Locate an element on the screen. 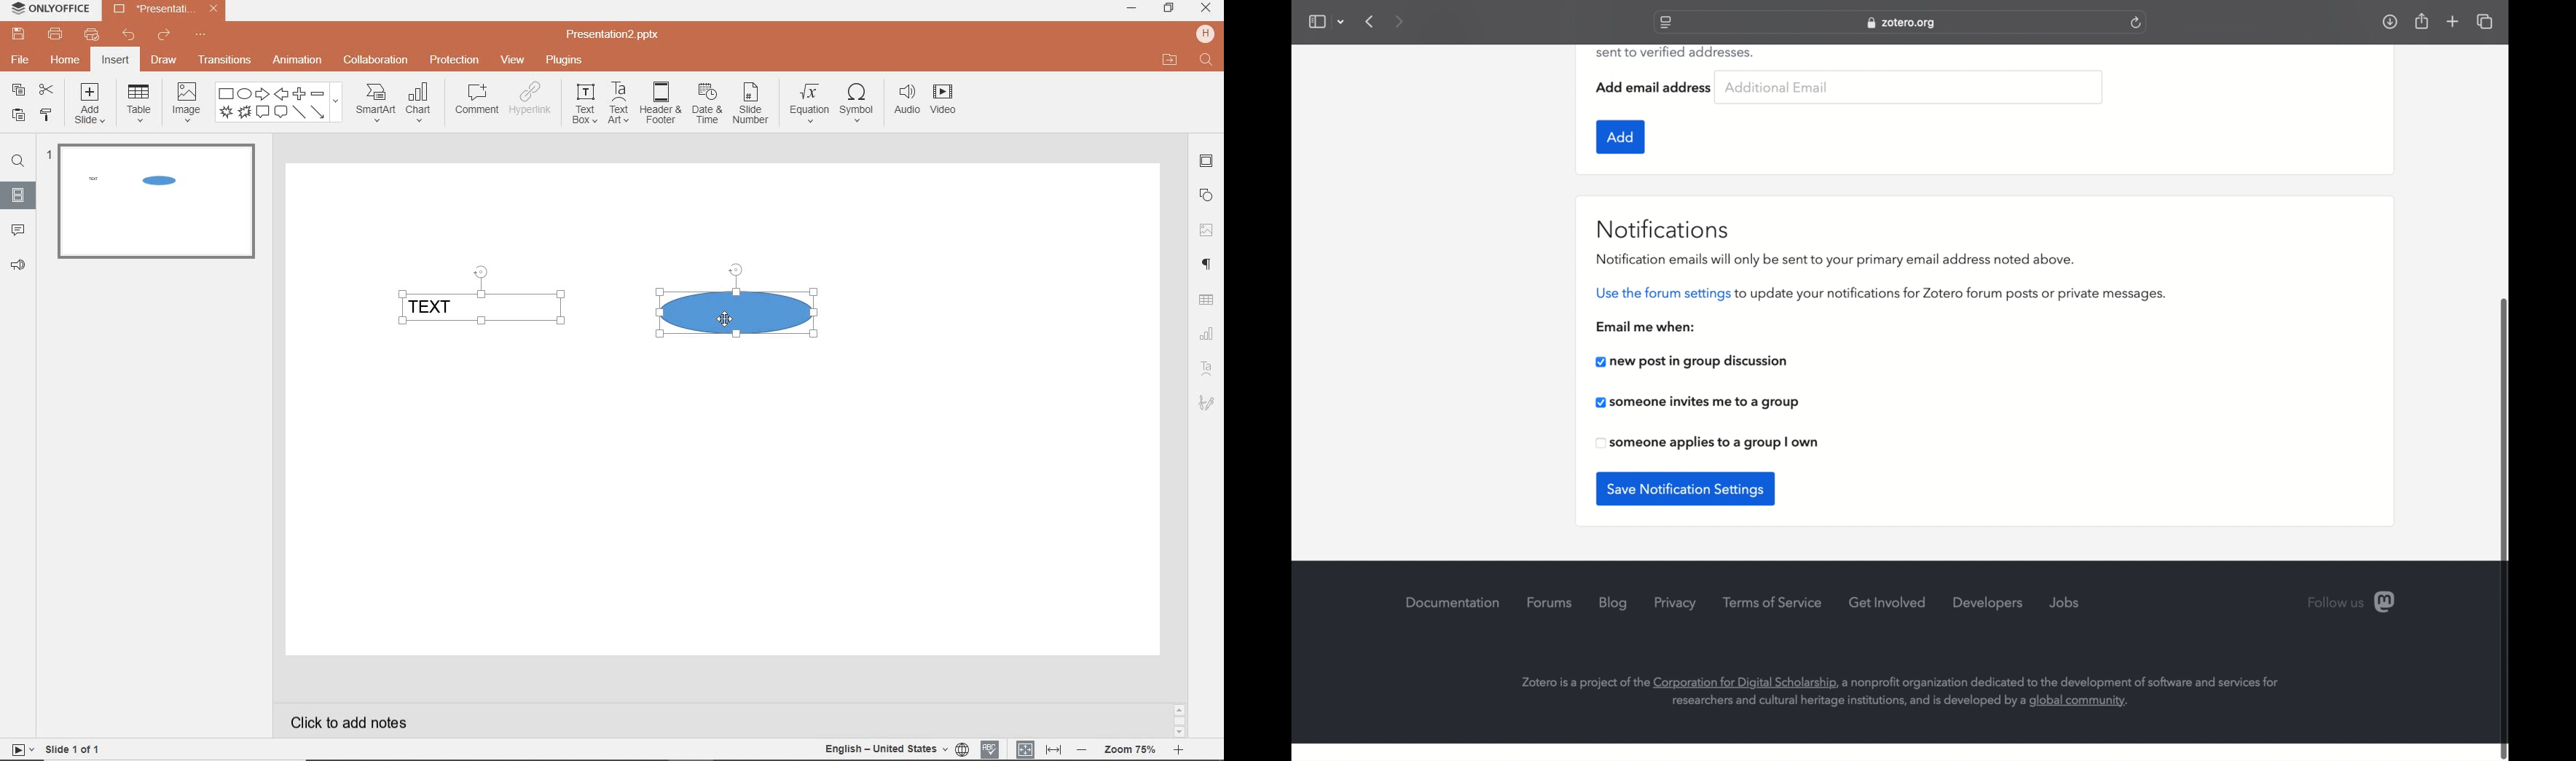  insert is located at coordinates (117, 61).